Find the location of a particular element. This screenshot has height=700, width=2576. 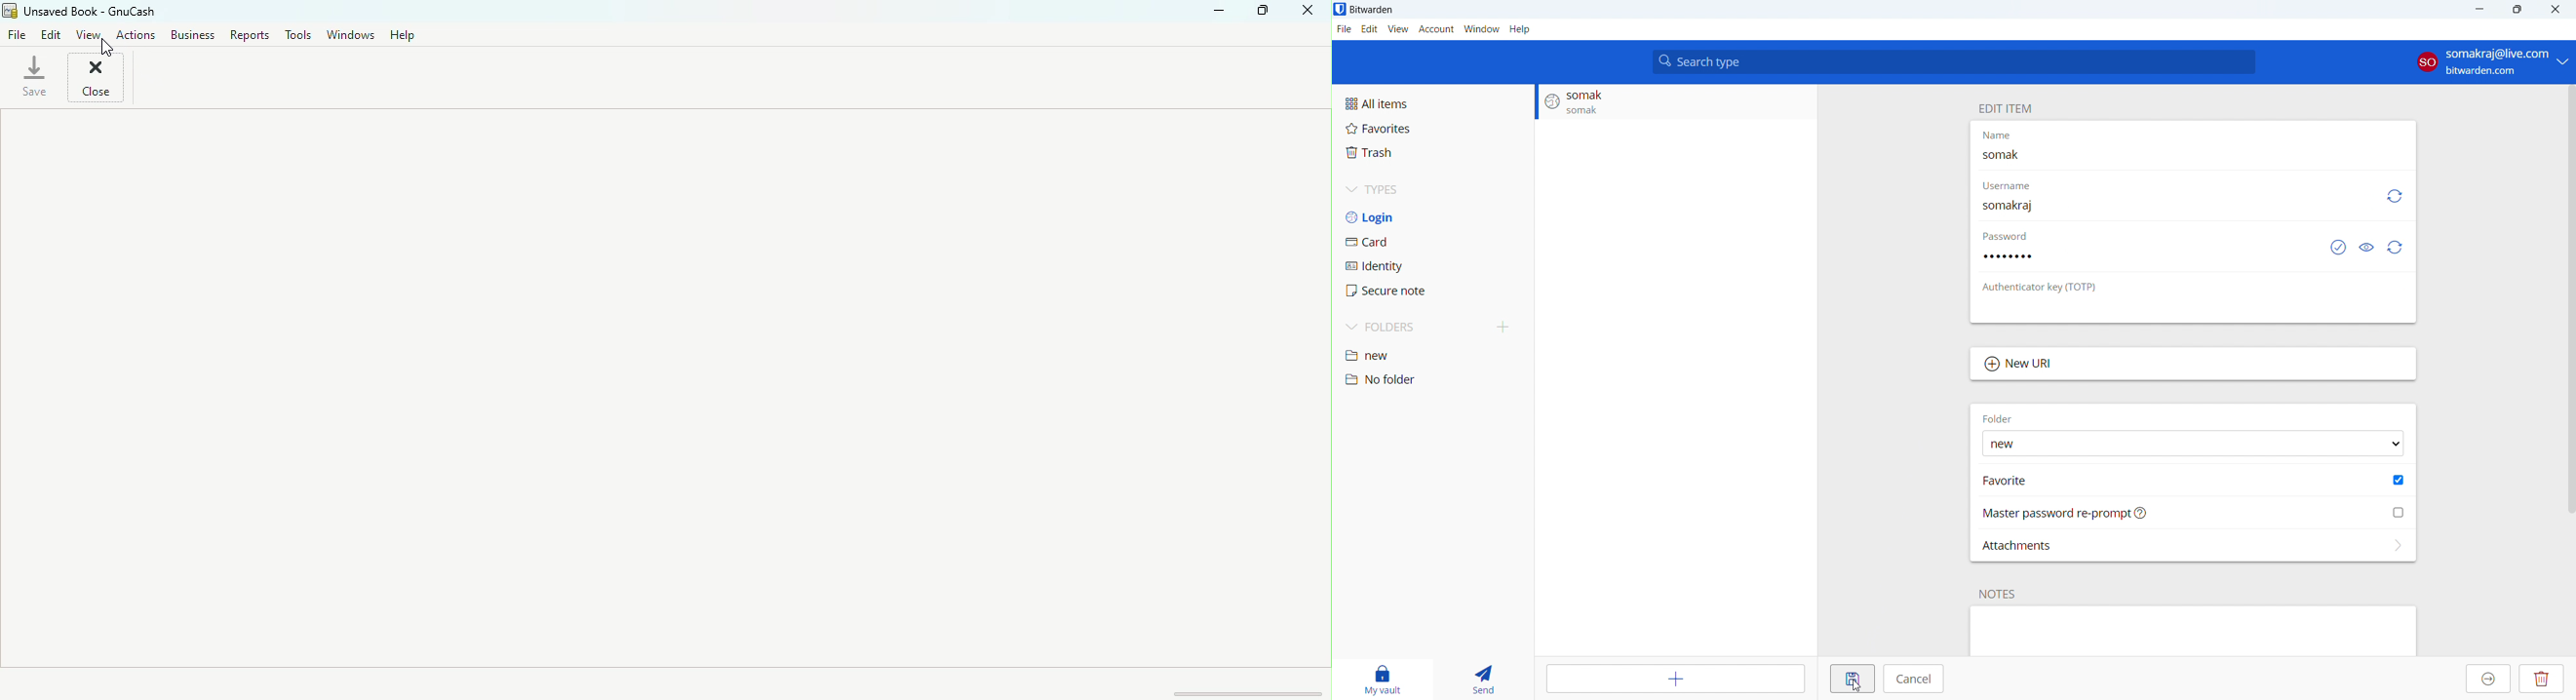

FOLDER is located at coordinates (1998, 417).